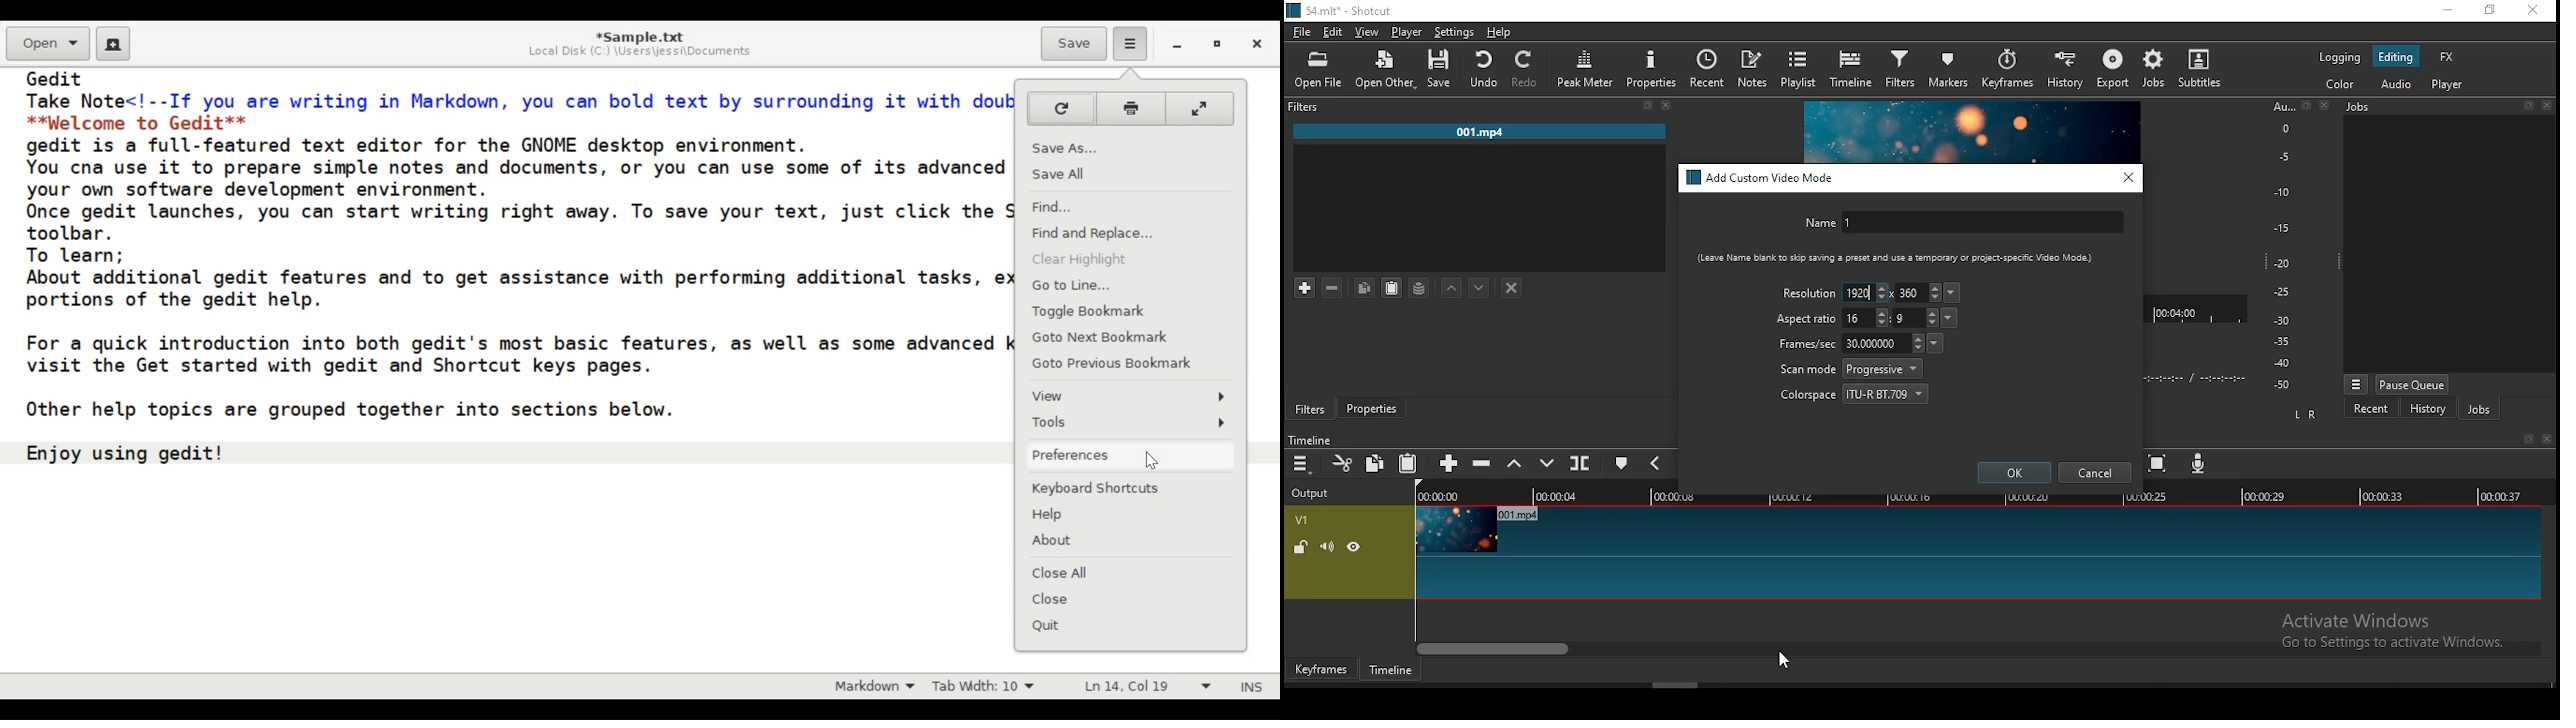  Describe the element at coordinates (1369, 34) in the screenshot. I see `view` at that location.